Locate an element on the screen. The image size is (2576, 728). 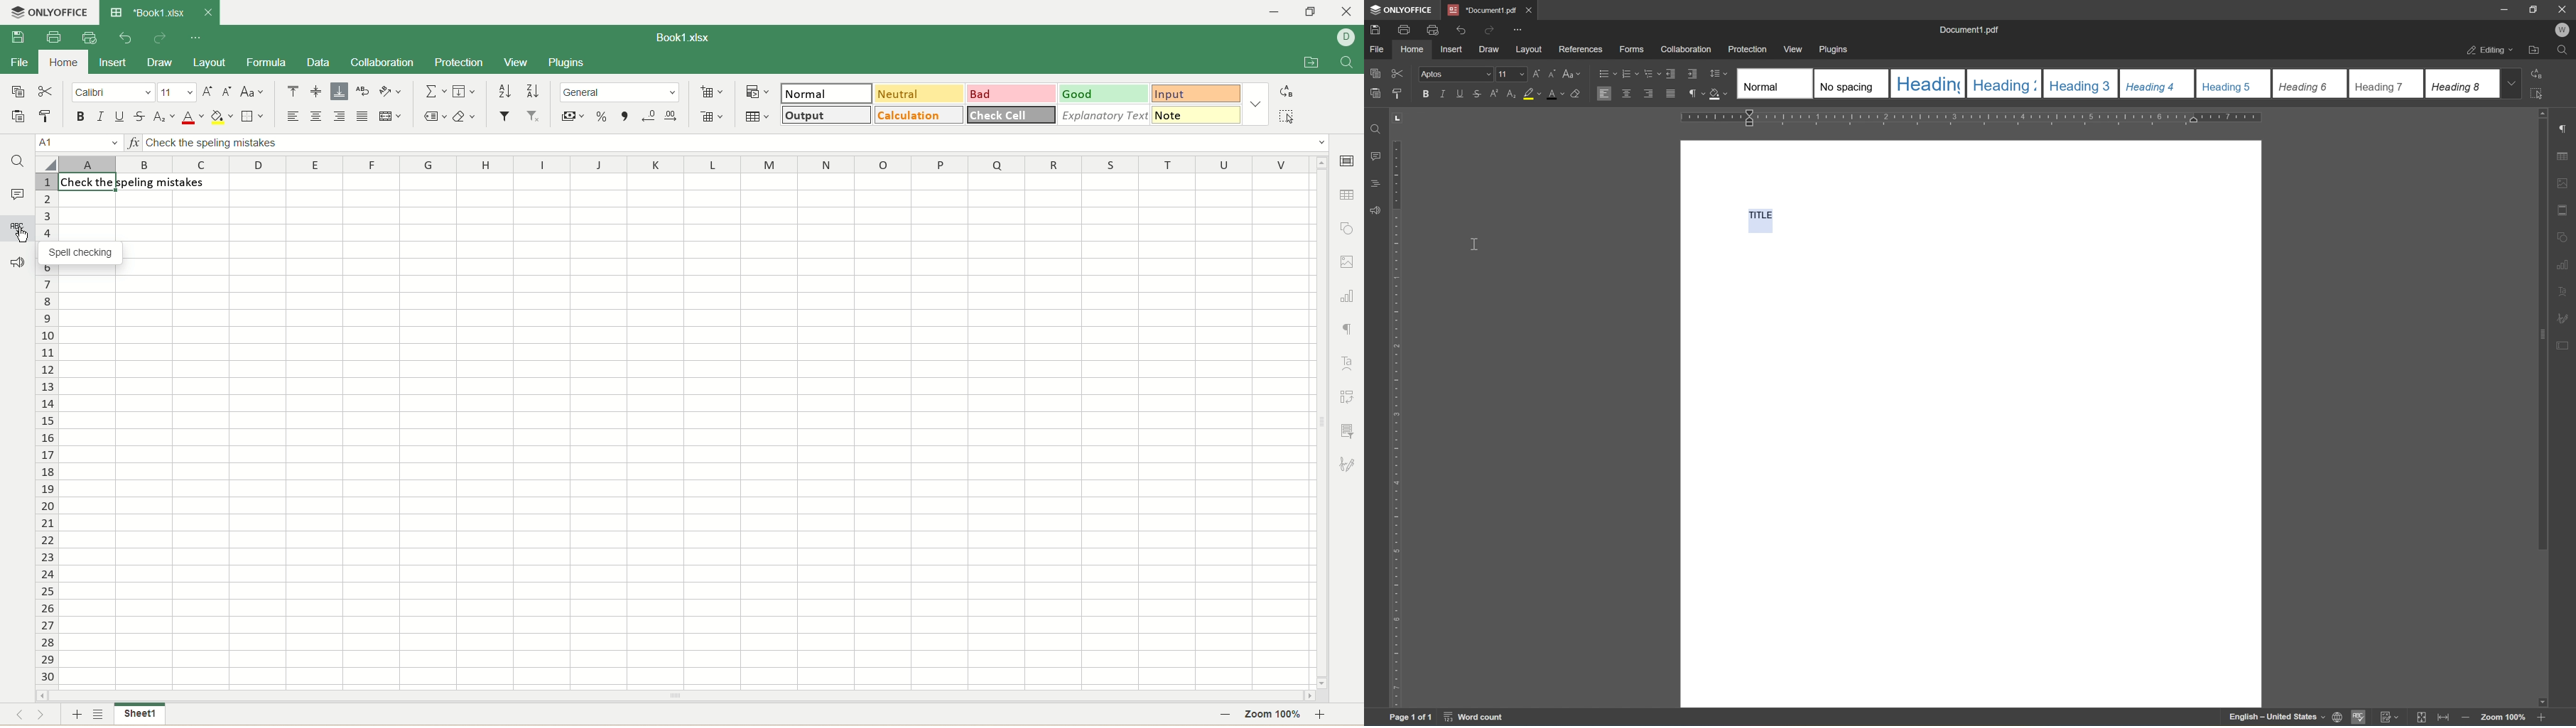
sheet name is located at coordinates (139, 715).